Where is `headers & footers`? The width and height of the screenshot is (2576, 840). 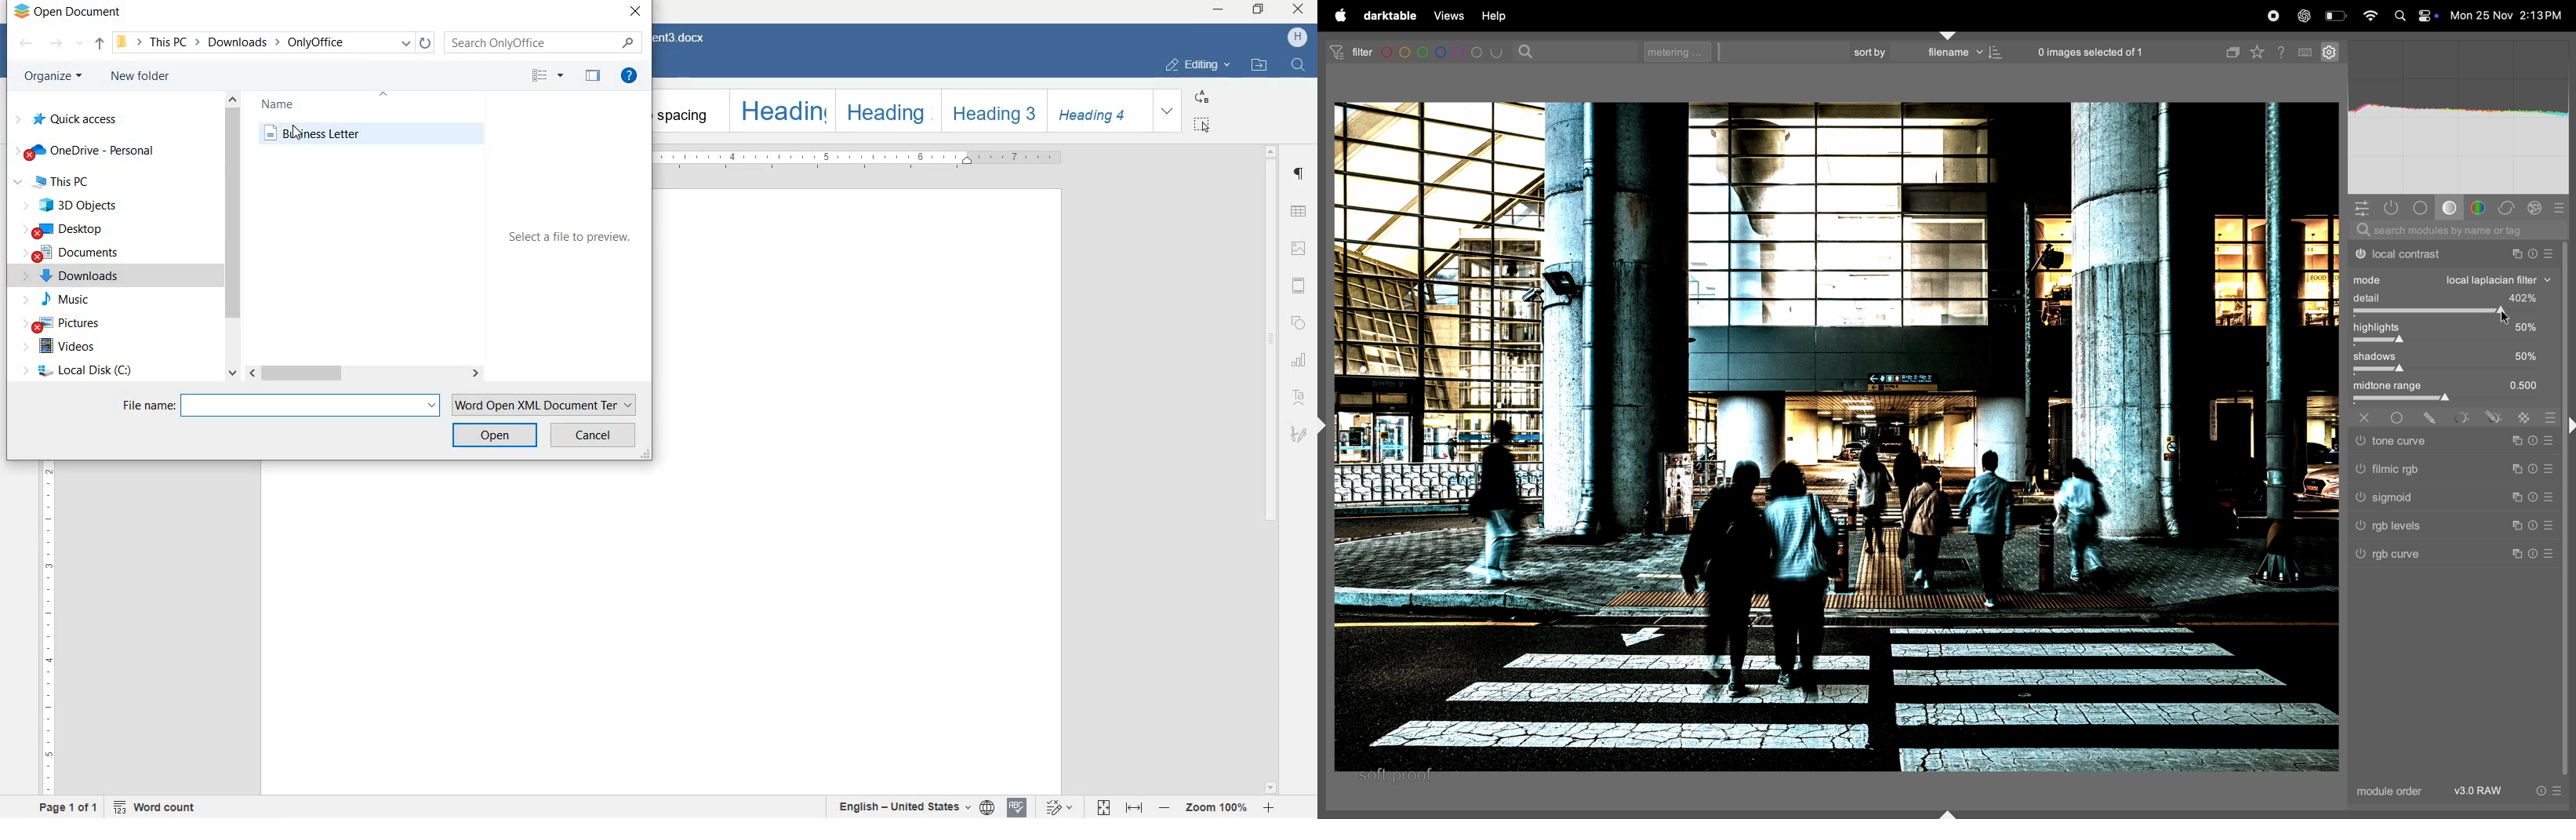
headers & footers is located at coordinates (1299, 285).